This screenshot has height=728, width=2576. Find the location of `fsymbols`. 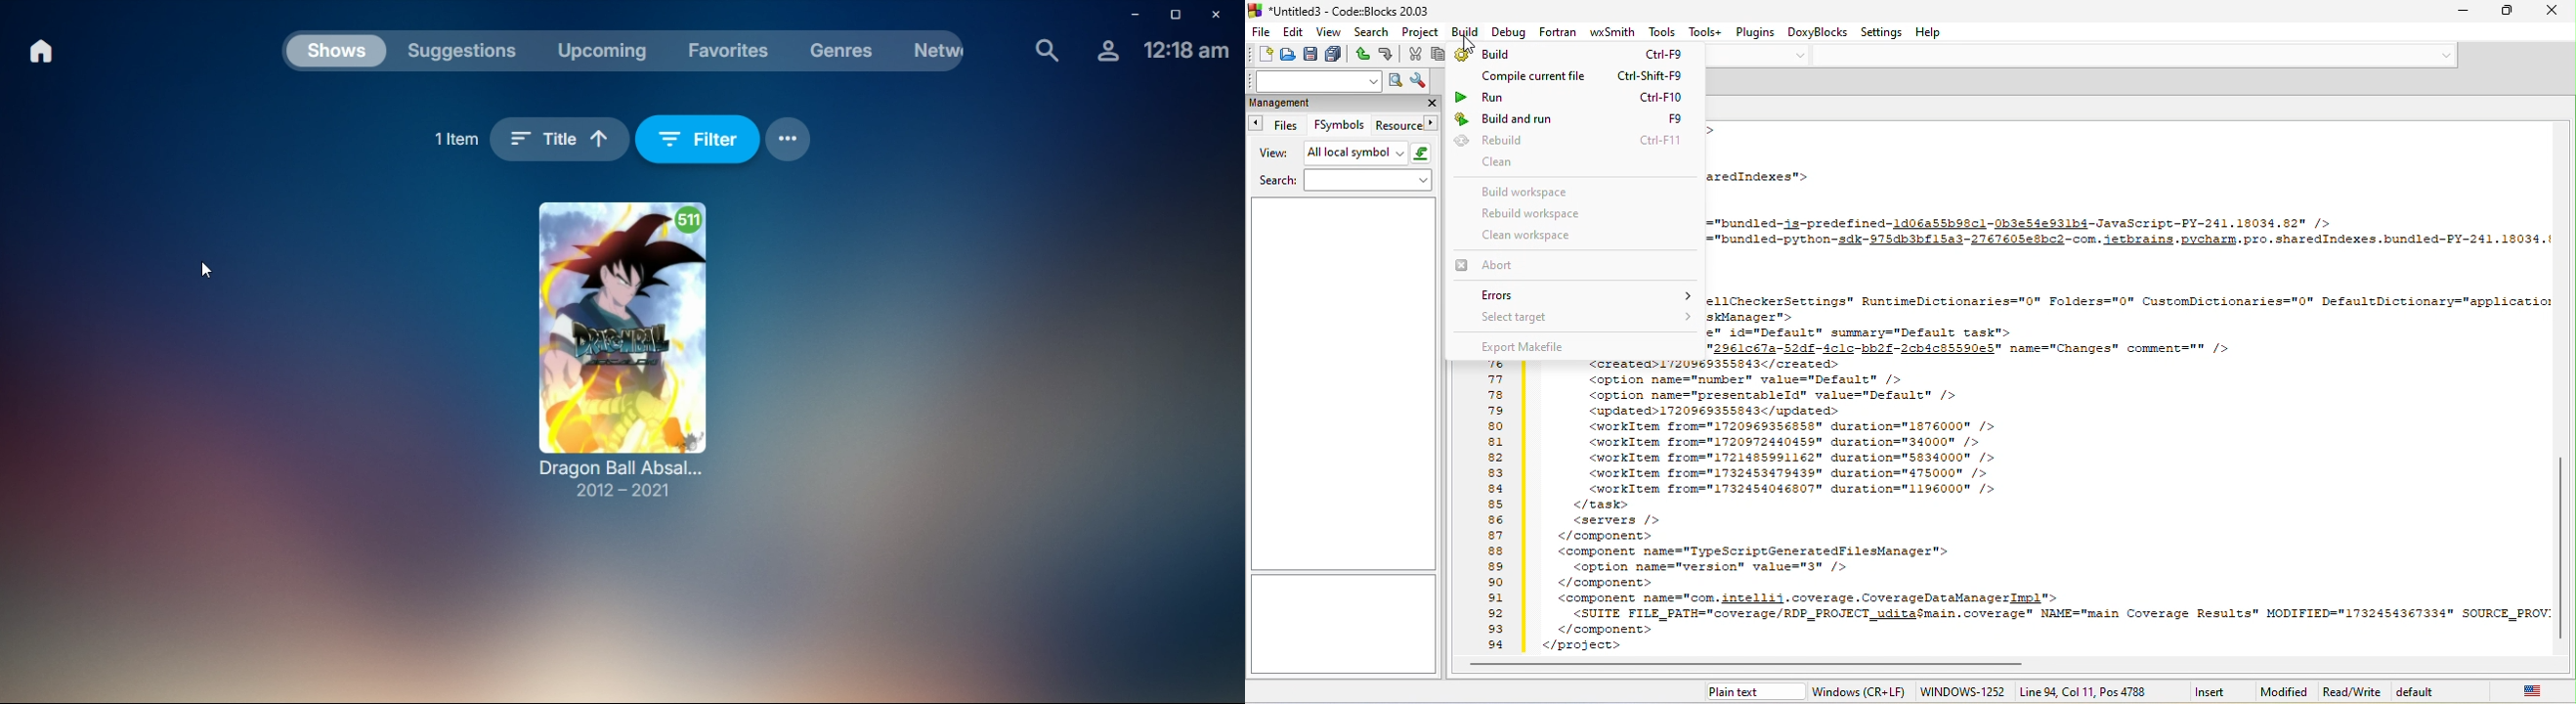

fsymbols is located at coordinates (1339, 126).